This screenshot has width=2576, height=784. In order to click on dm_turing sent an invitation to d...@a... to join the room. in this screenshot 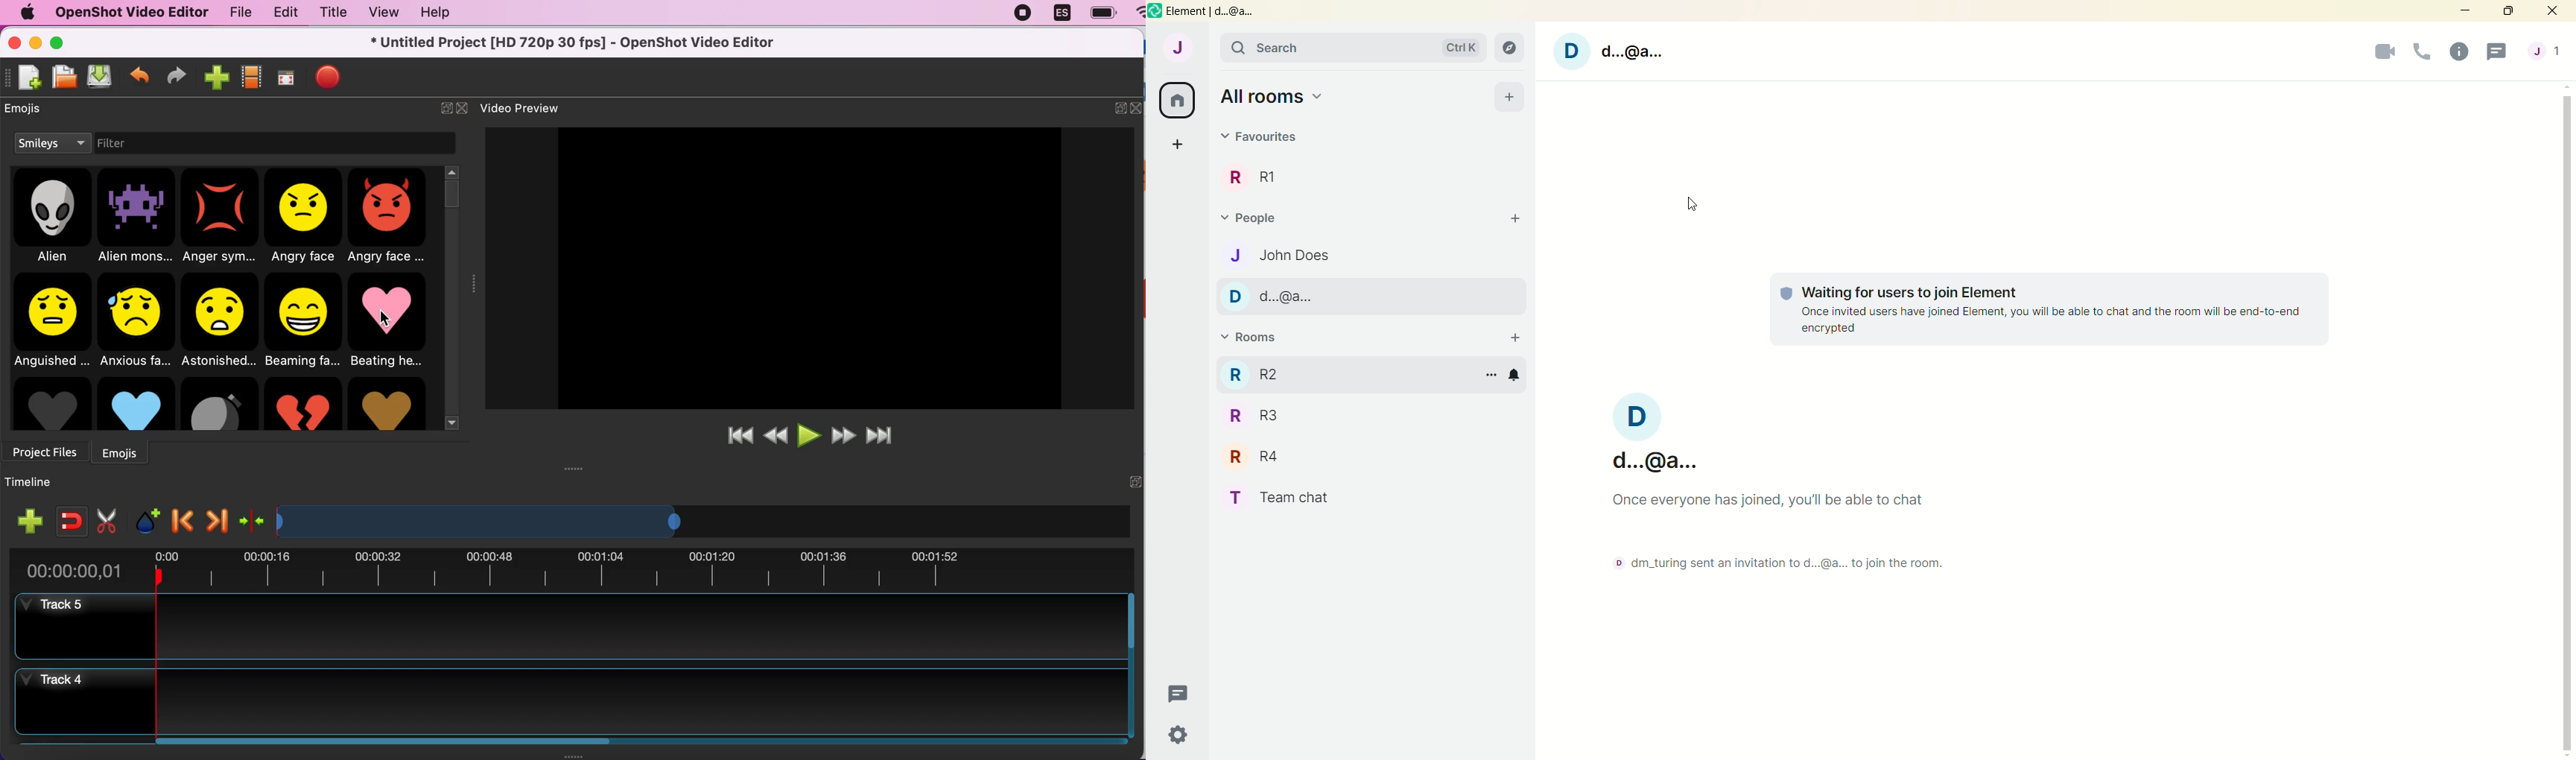, I will do `click(1763, 563)`.